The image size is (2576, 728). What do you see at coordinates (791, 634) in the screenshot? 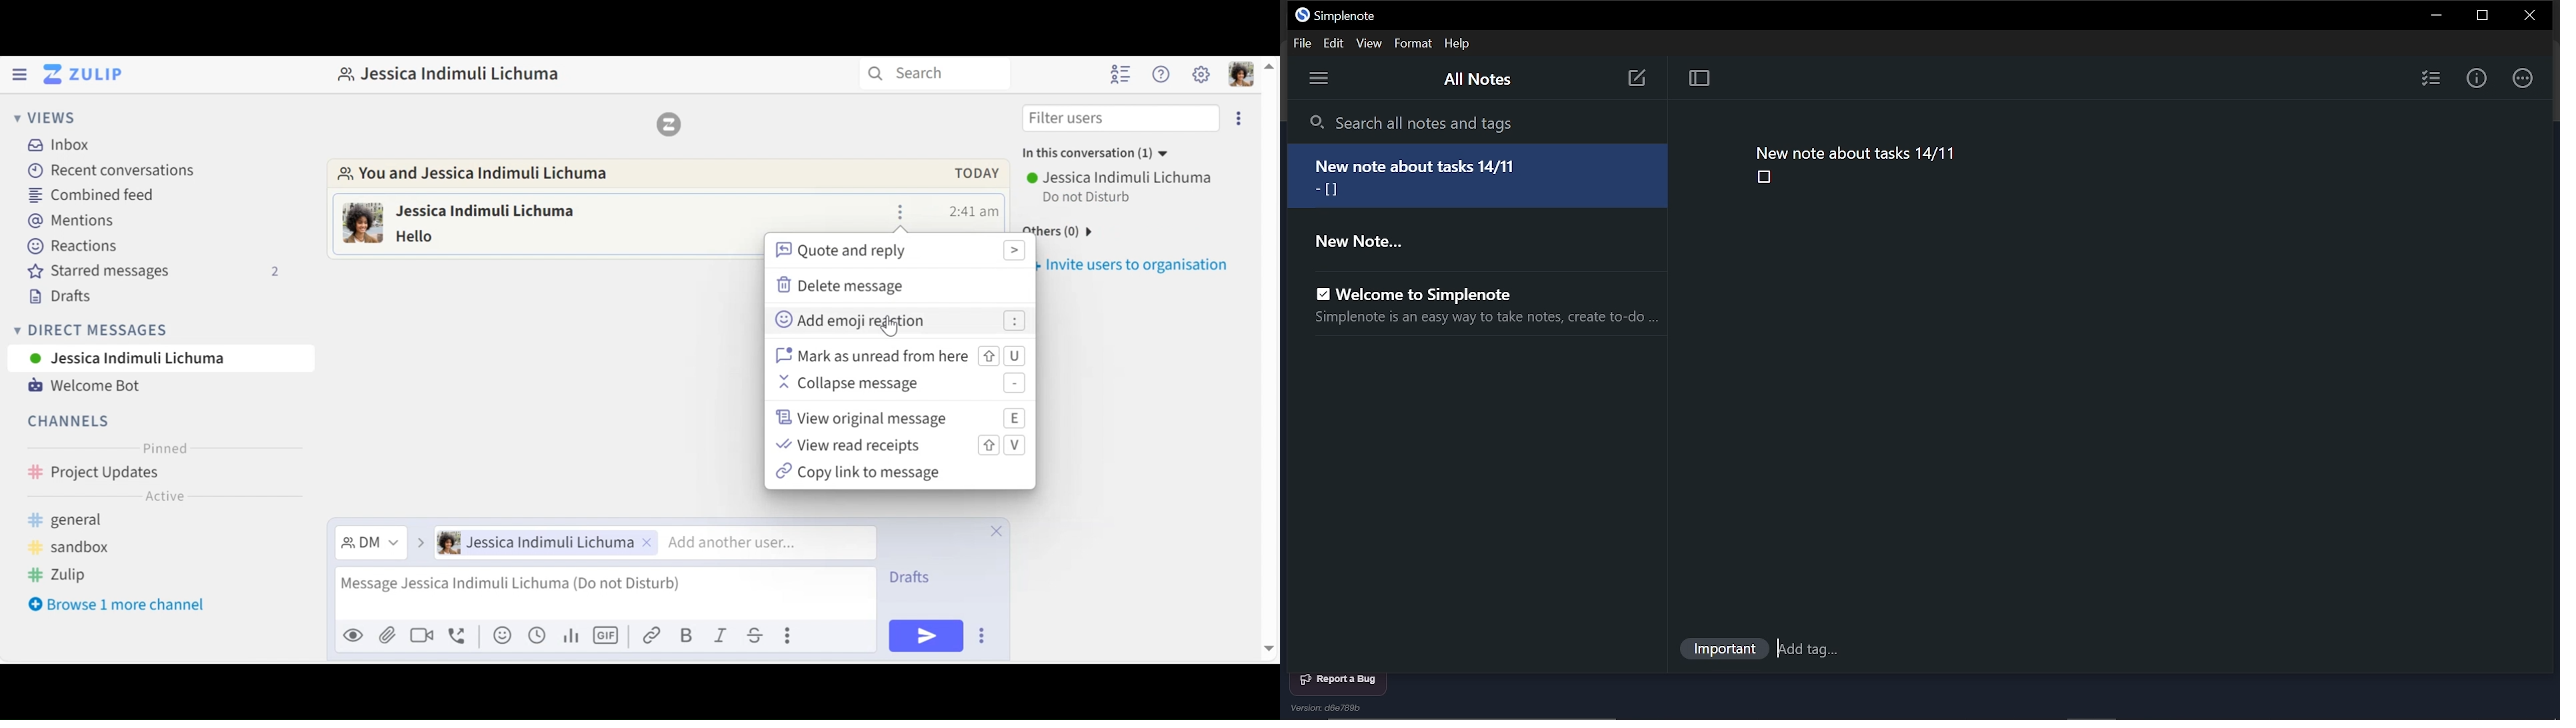
I see `Compose actions` at bounding box center [791, 634].